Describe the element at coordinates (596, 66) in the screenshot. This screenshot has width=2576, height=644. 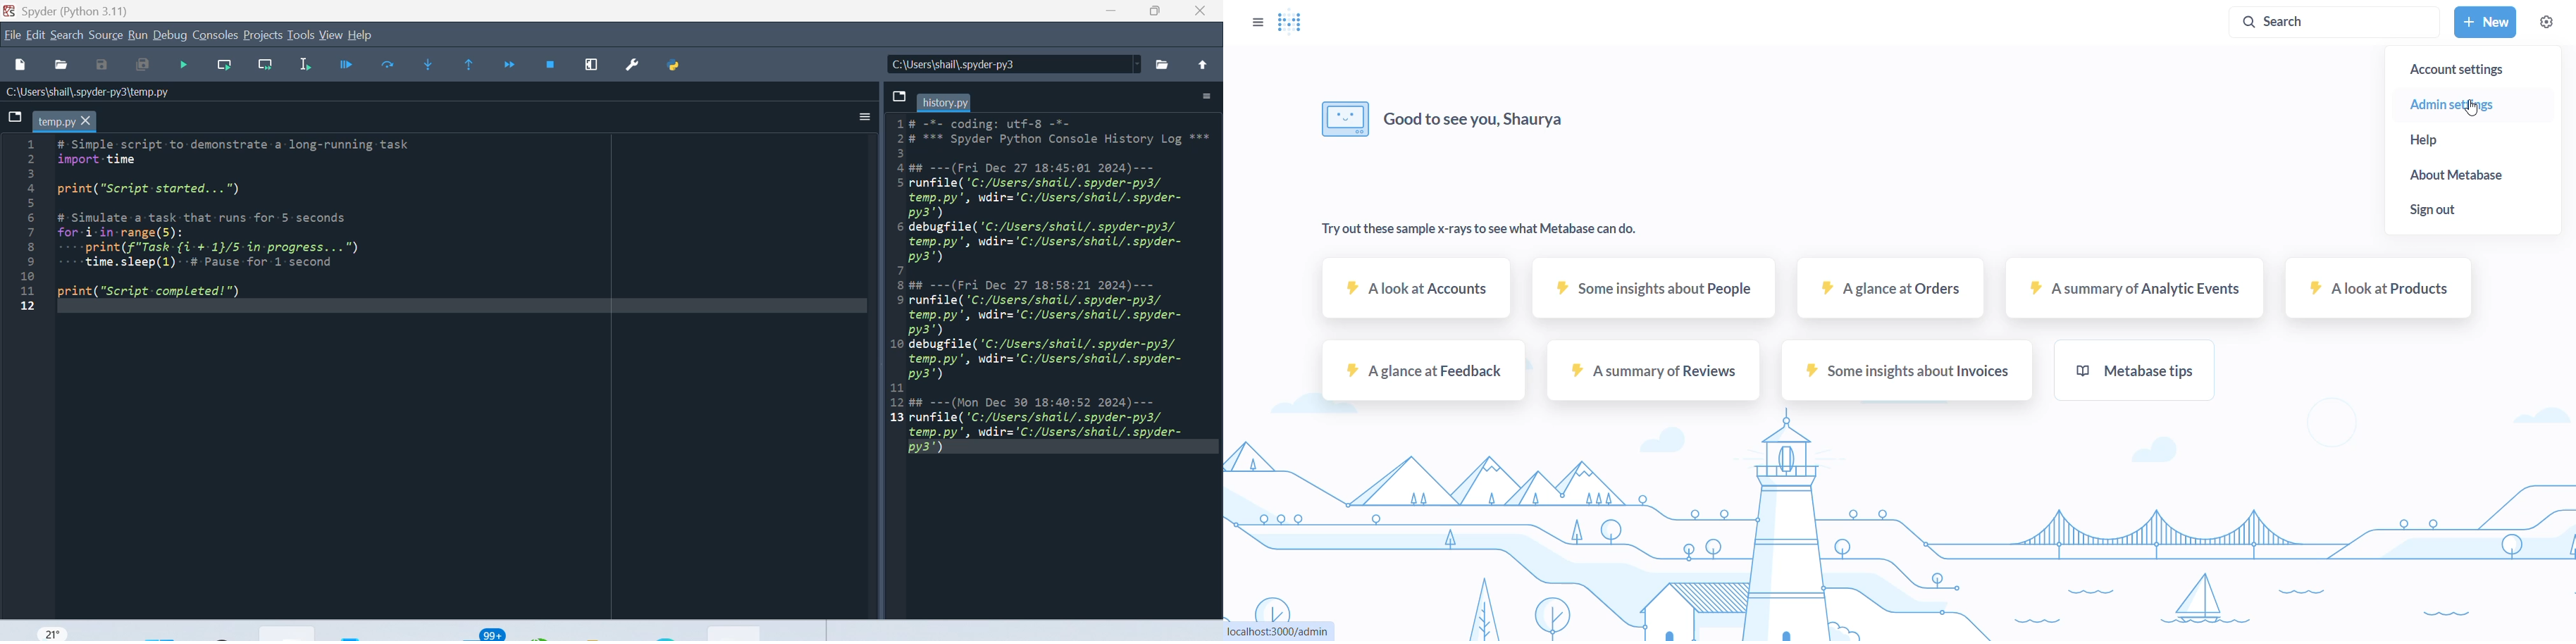
I see `Maximise current pane` at that location.